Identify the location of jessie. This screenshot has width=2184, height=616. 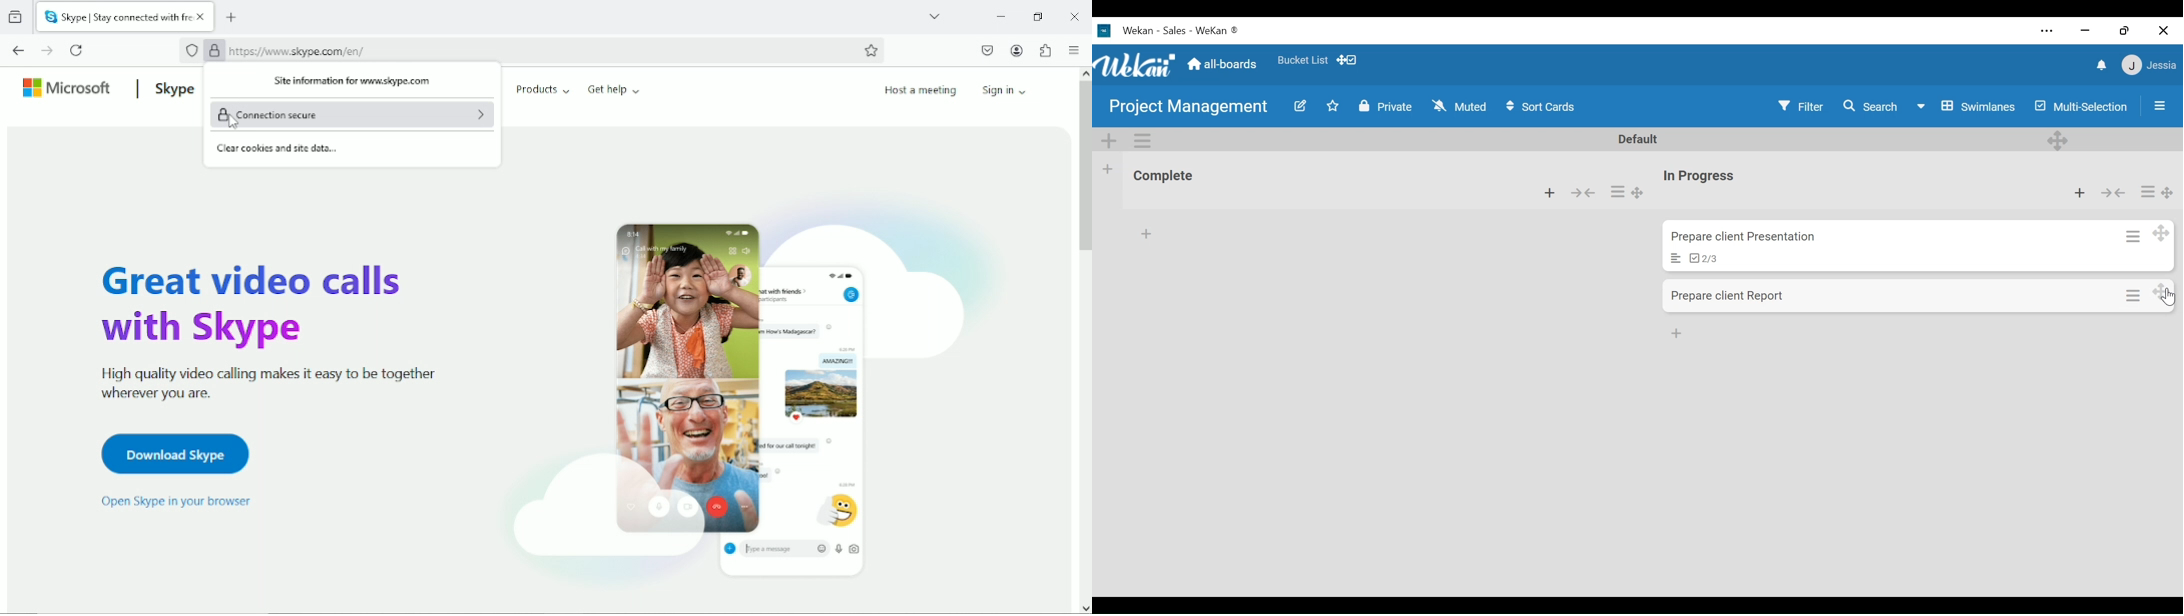
(2149, 65).